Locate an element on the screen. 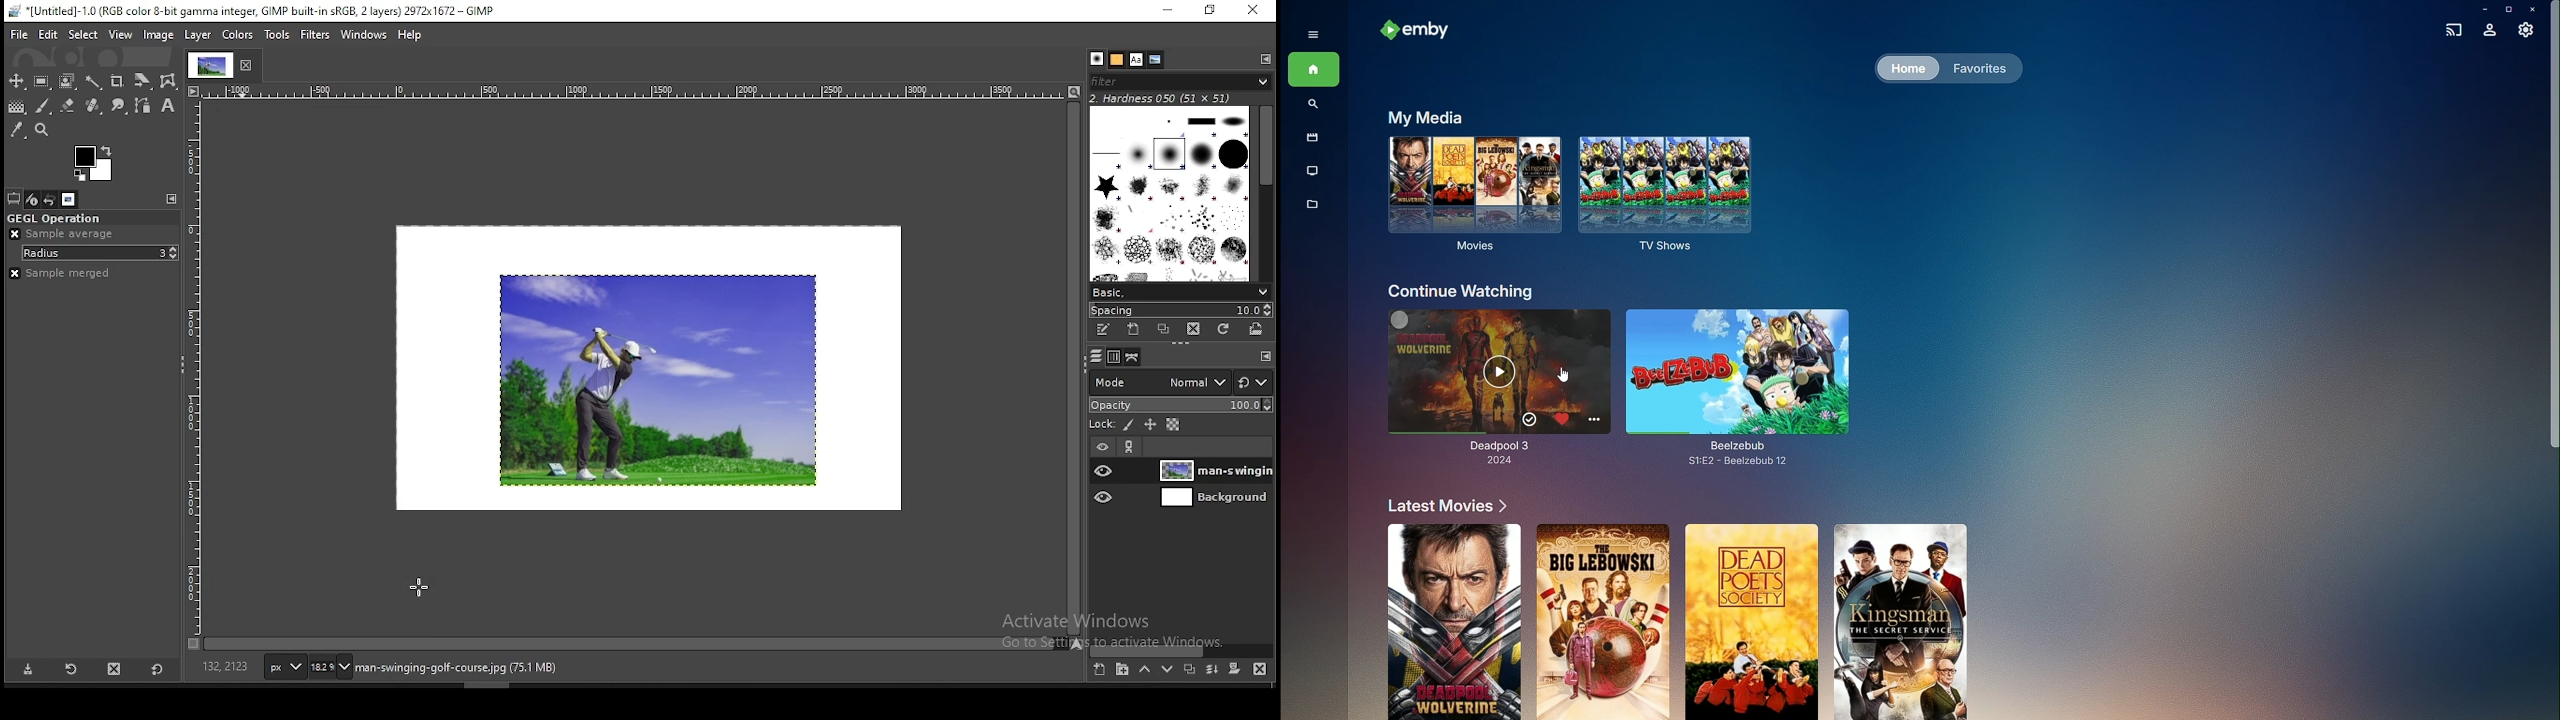 The width and height of the screenshot is (2576, 728). restore to defaults is located at coordinates (156, 669).